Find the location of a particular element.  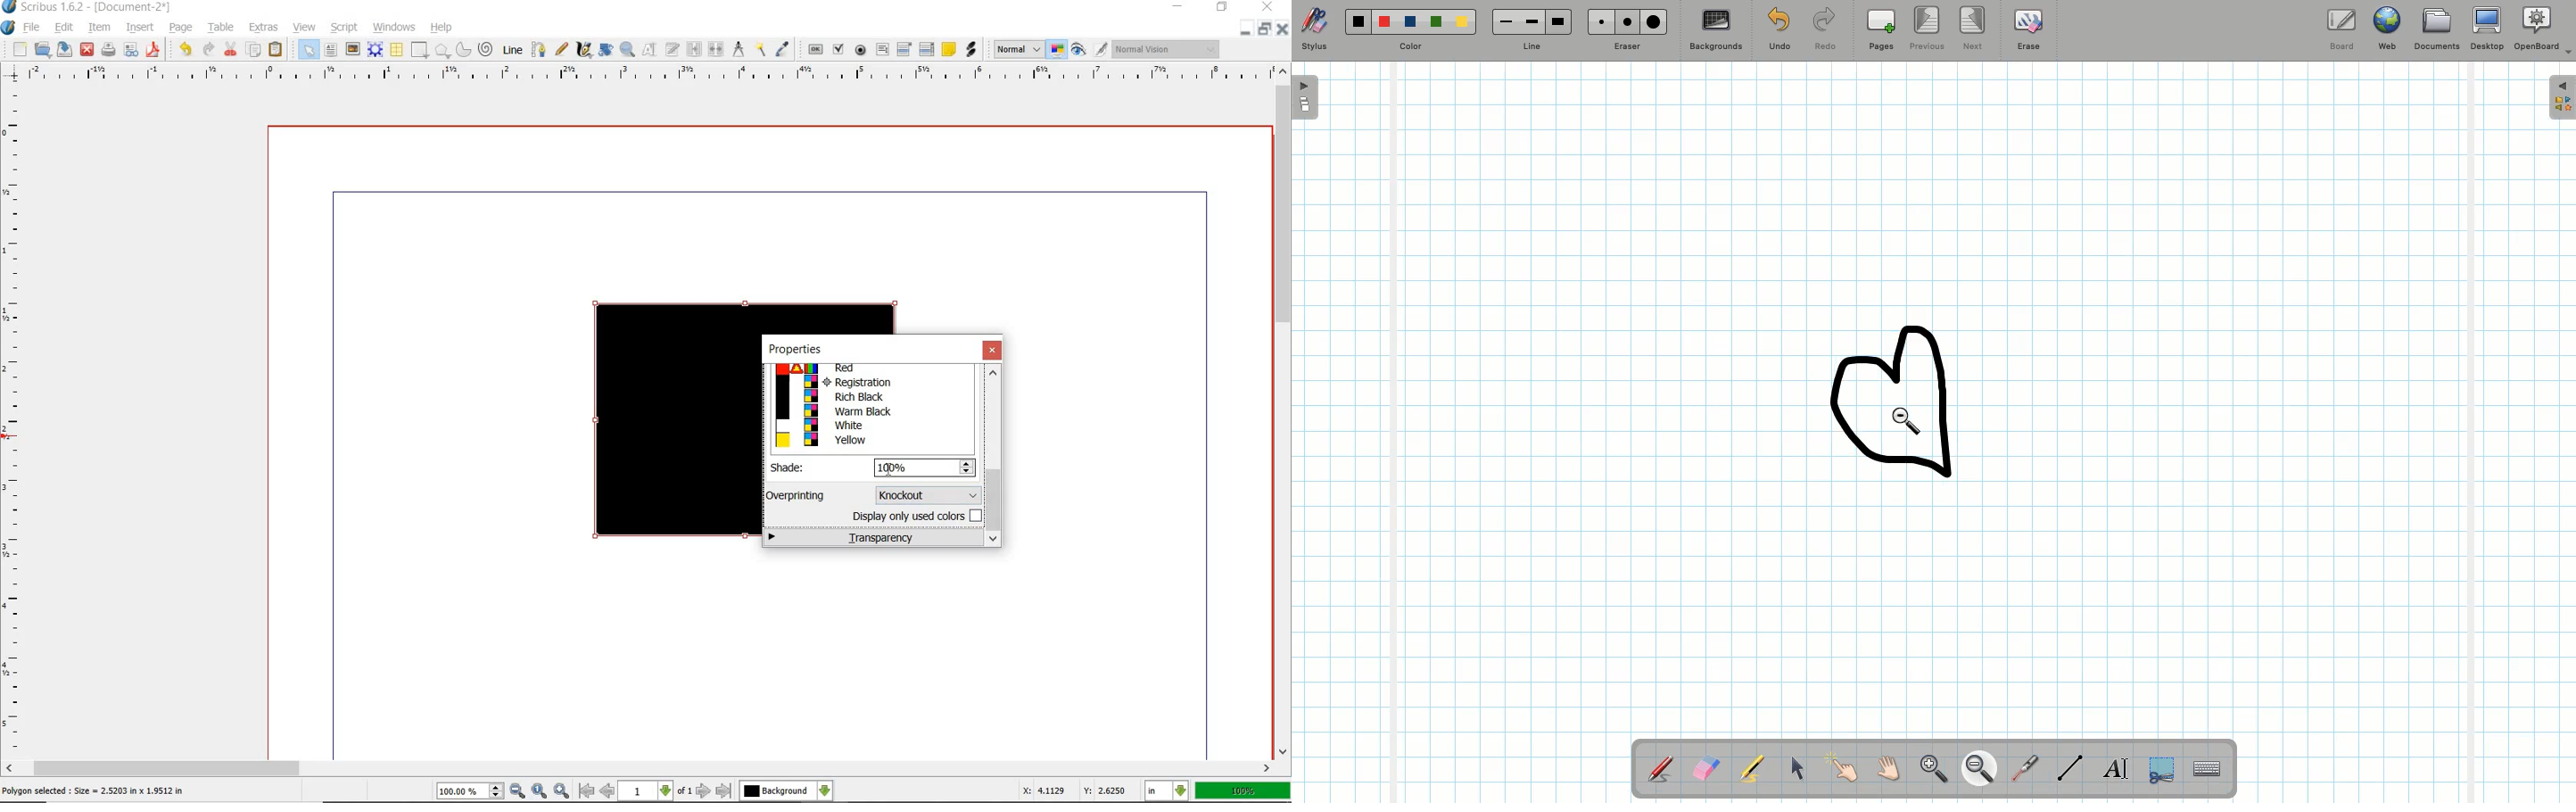

pdf check box is located at coordinates (838, 50).